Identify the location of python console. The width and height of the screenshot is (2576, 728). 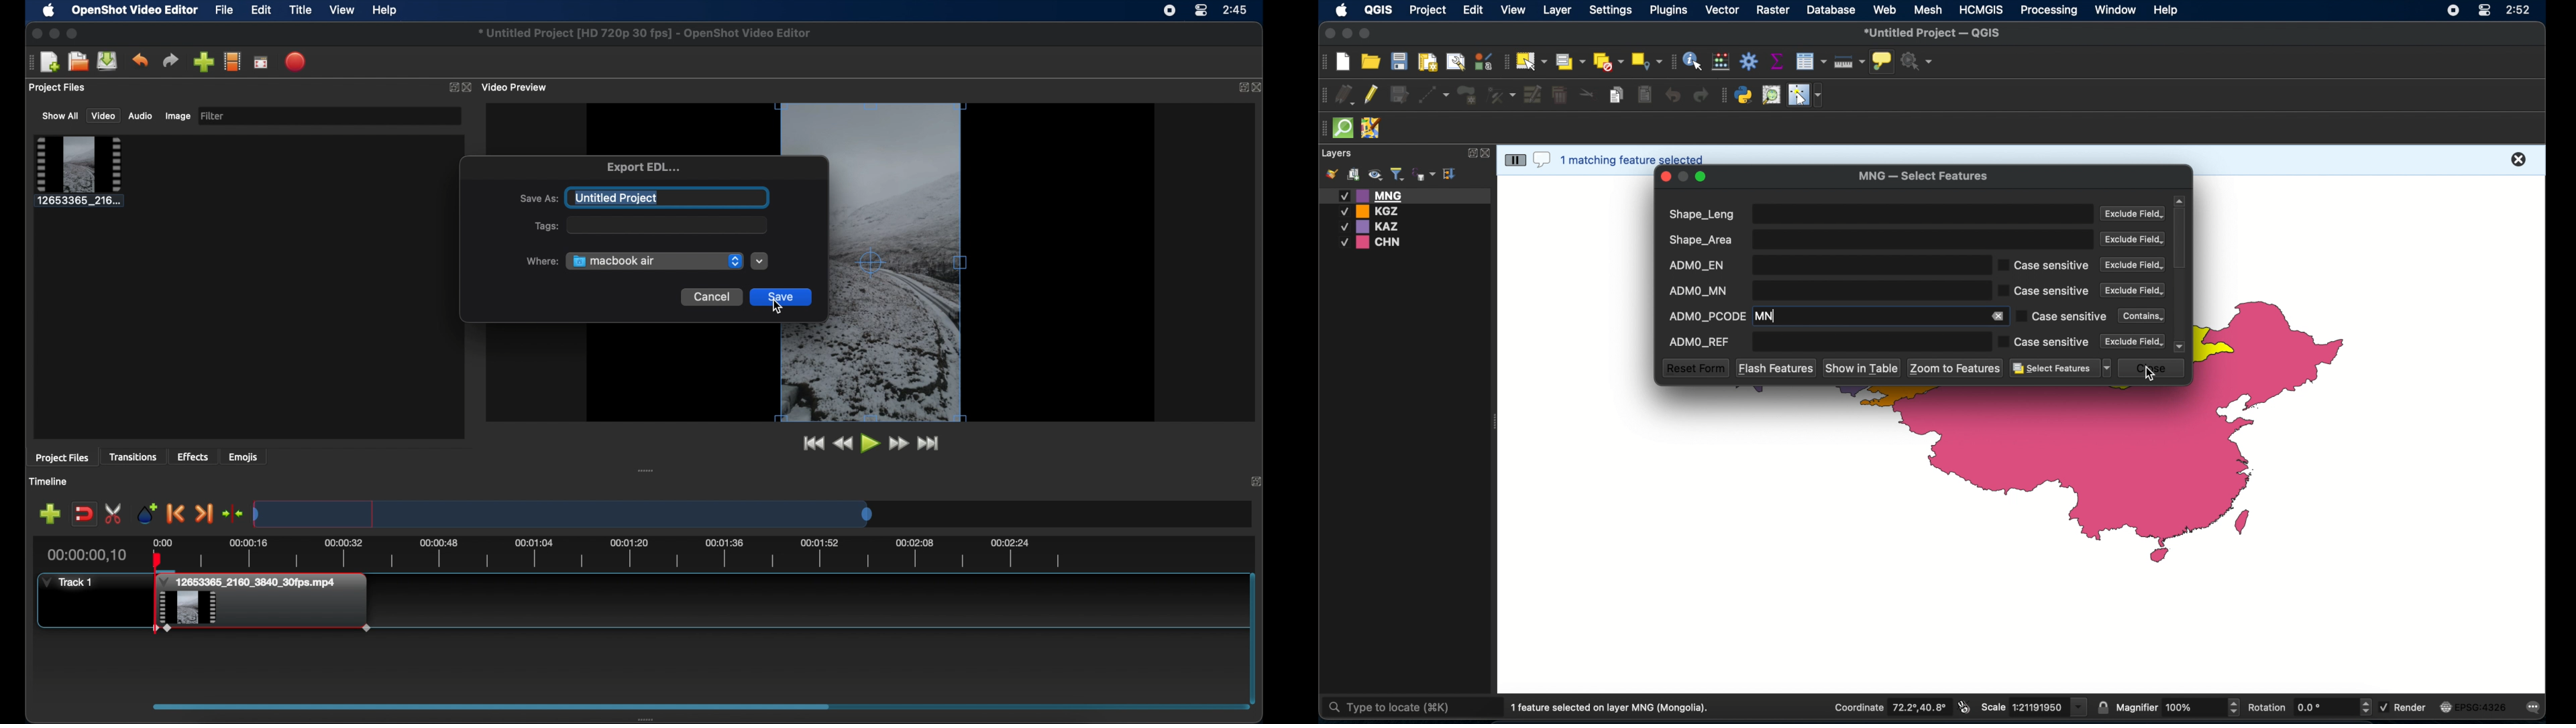
(1744, 95).